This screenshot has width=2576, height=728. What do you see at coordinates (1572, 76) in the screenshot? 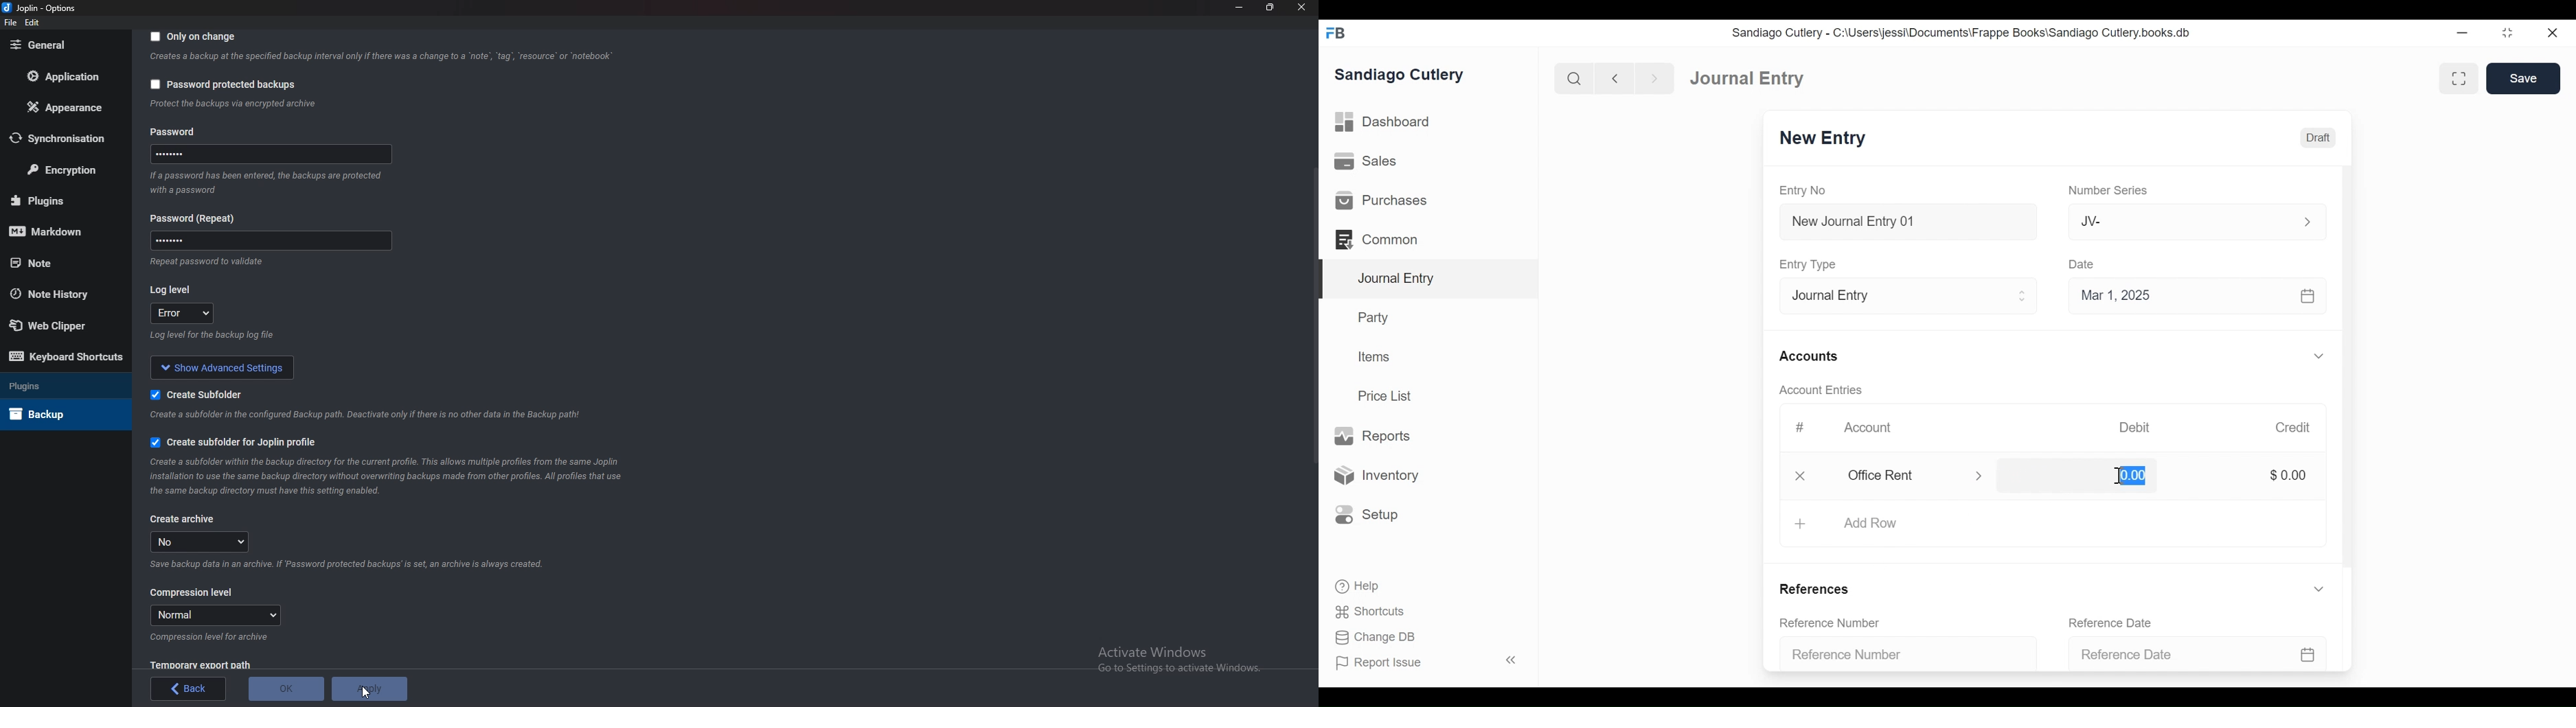
I see `search ` at bounding box center [1572, 76].